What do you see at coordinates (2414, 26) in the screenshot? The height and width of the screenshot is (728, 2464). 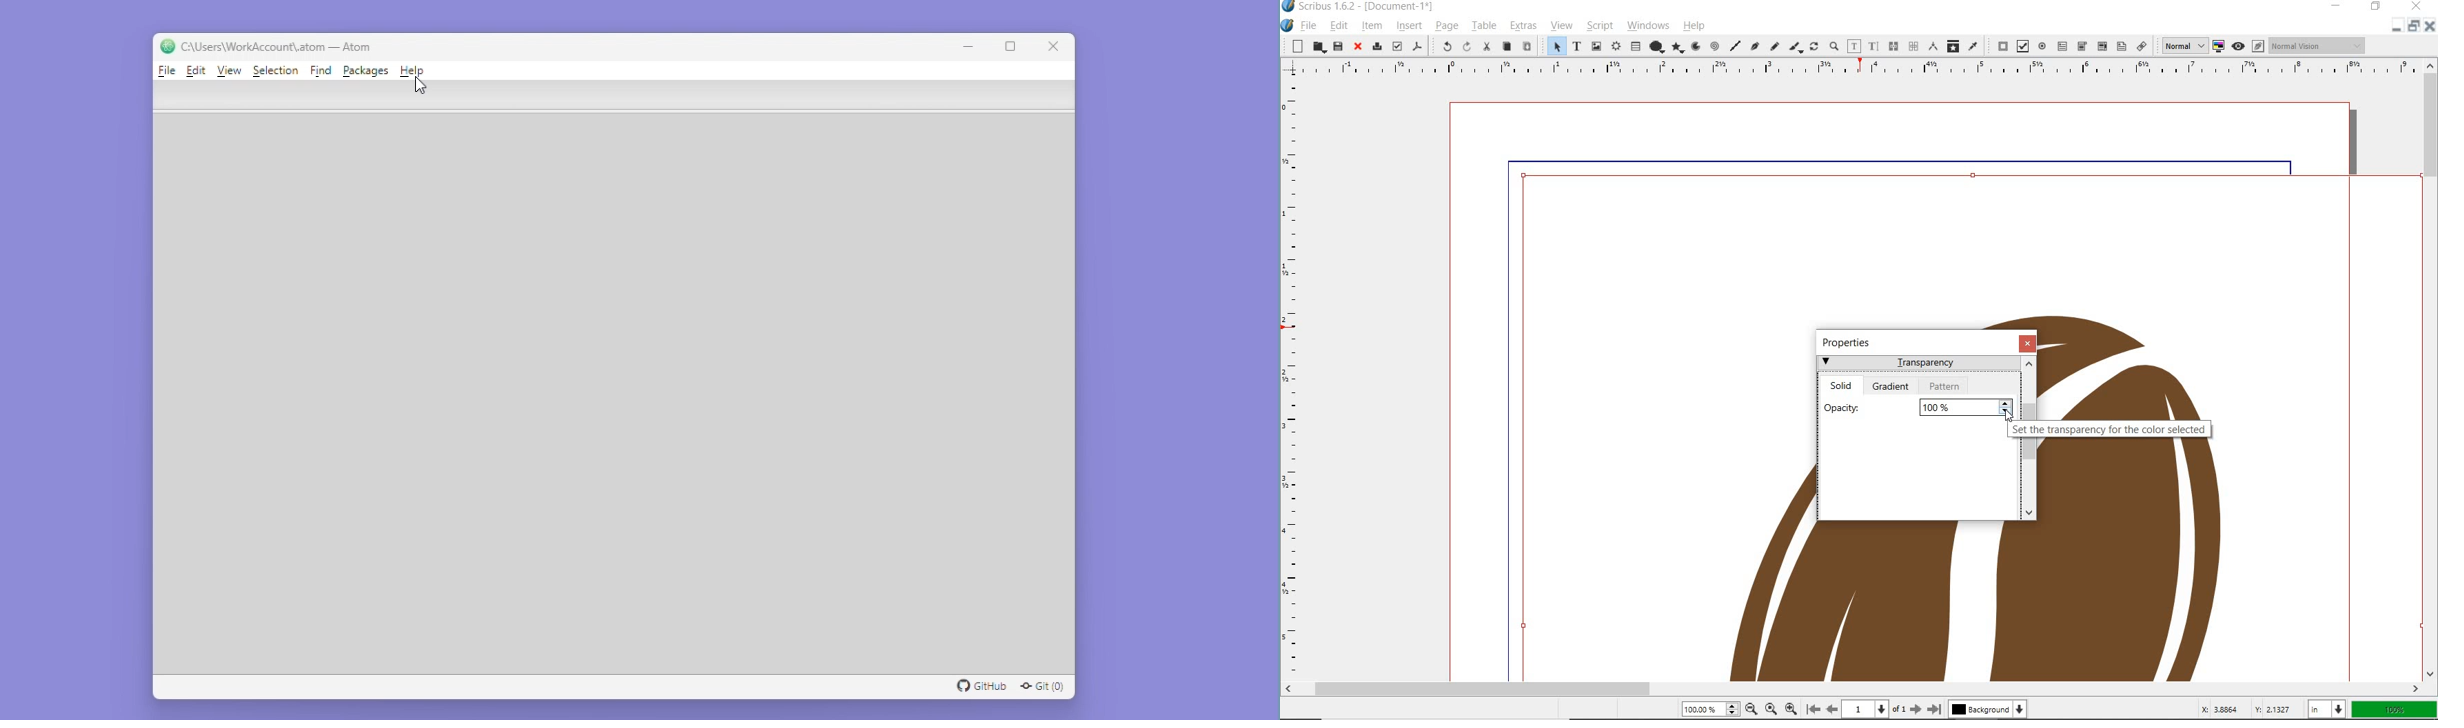 I see `Minimize` at bounding box center [2414, 26].